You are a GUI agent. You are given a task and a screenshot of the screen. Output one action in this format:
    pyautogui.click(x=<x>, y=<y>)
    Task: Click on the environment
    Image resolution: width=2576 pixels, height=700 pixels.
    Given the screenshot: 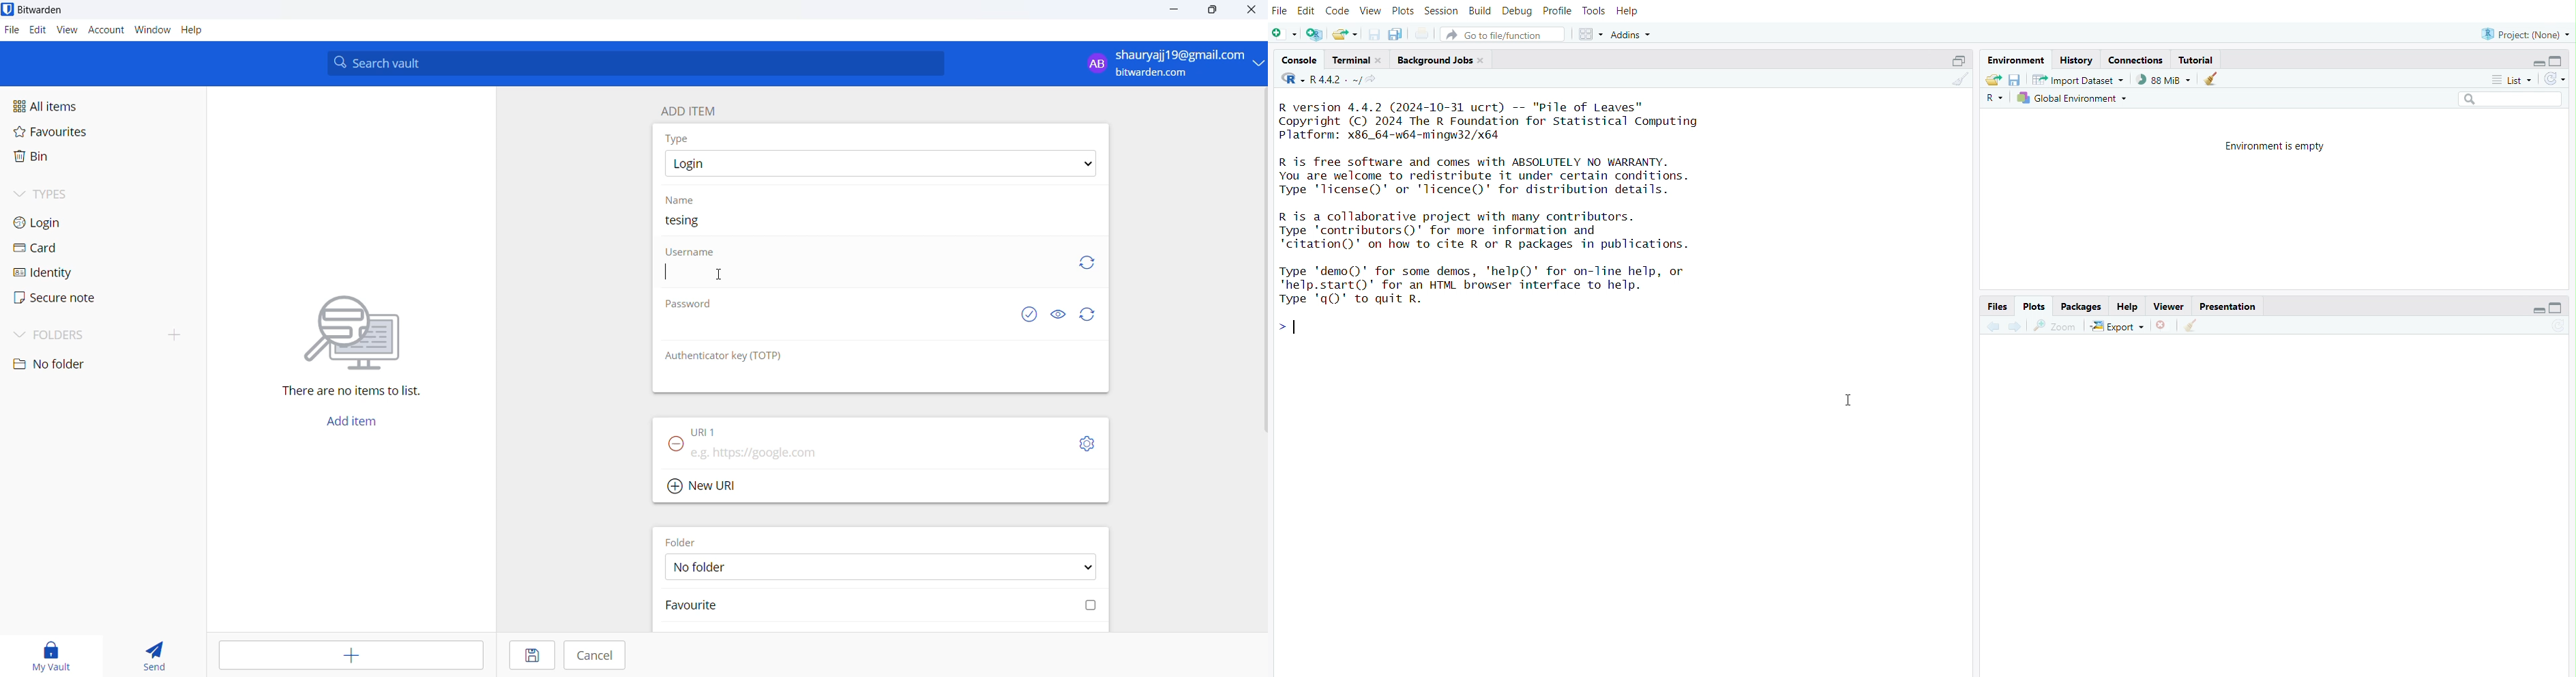 What is the action you would take?
    pyautogui.click(x=2016, y=59)
    